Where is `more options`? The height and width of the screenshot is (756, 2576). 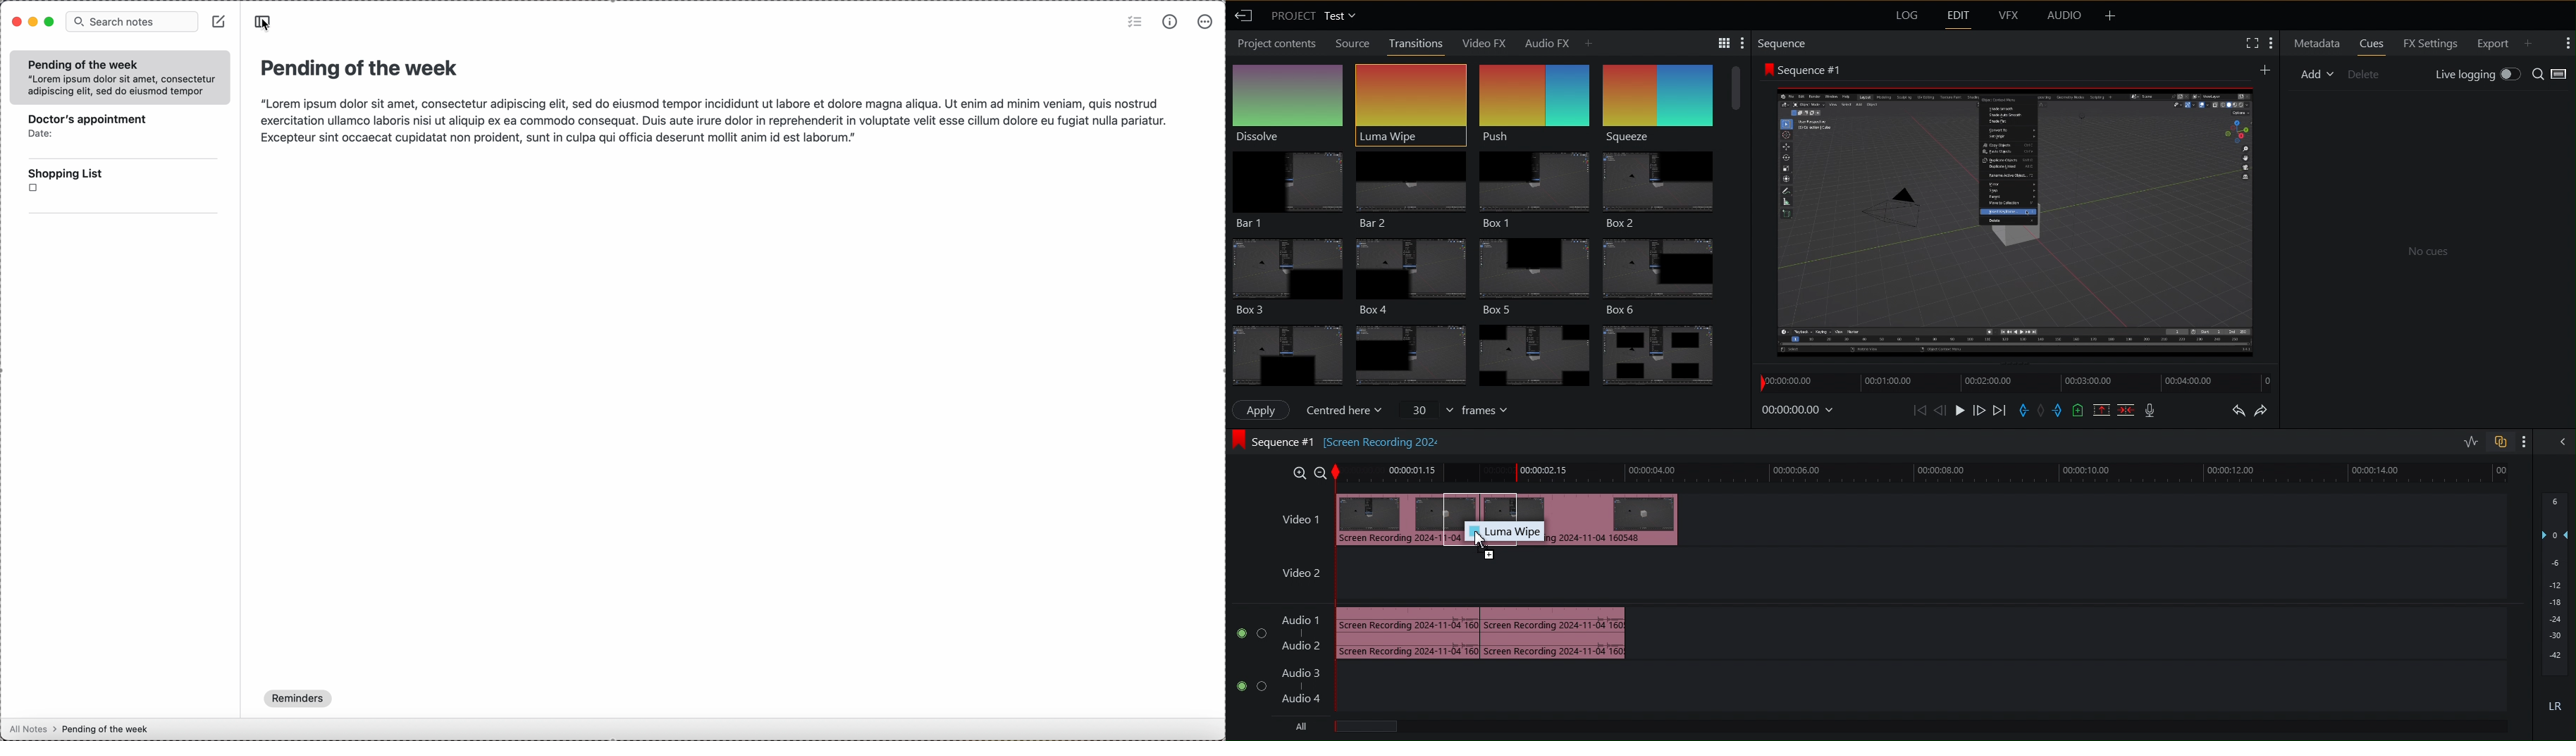 more options is located at coordinates (1206, 23).